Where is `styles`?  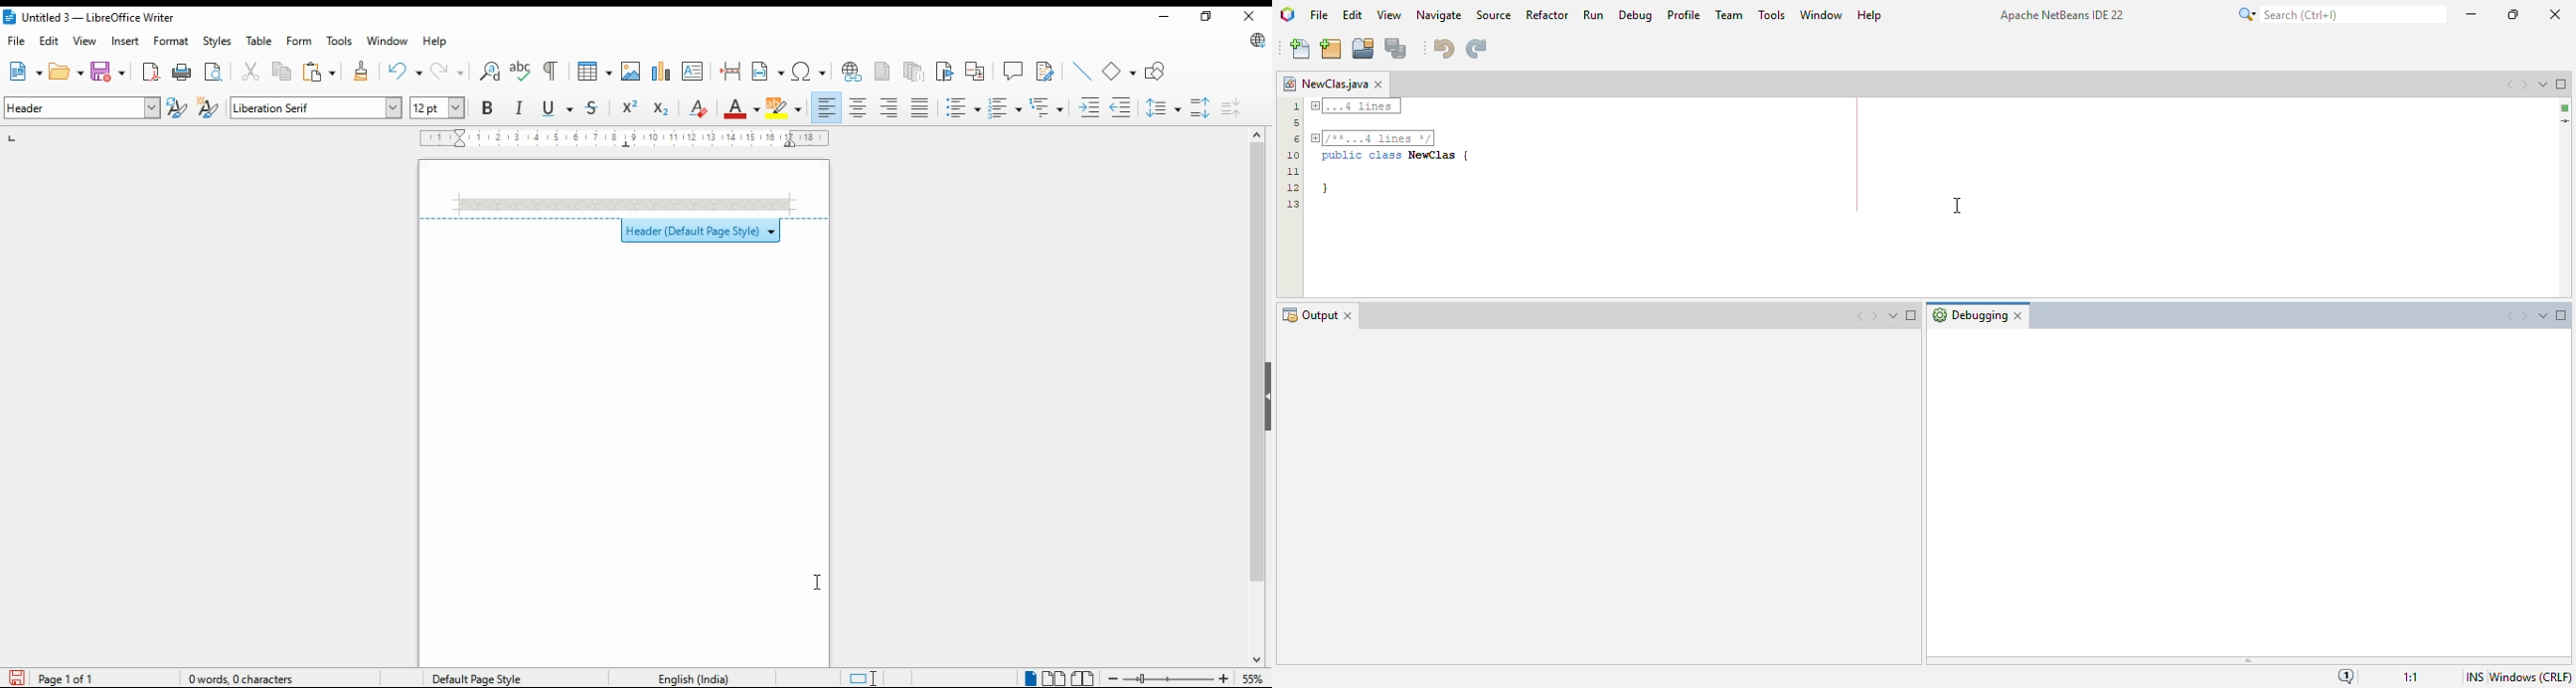
styles is located at coordinates (216, 42).